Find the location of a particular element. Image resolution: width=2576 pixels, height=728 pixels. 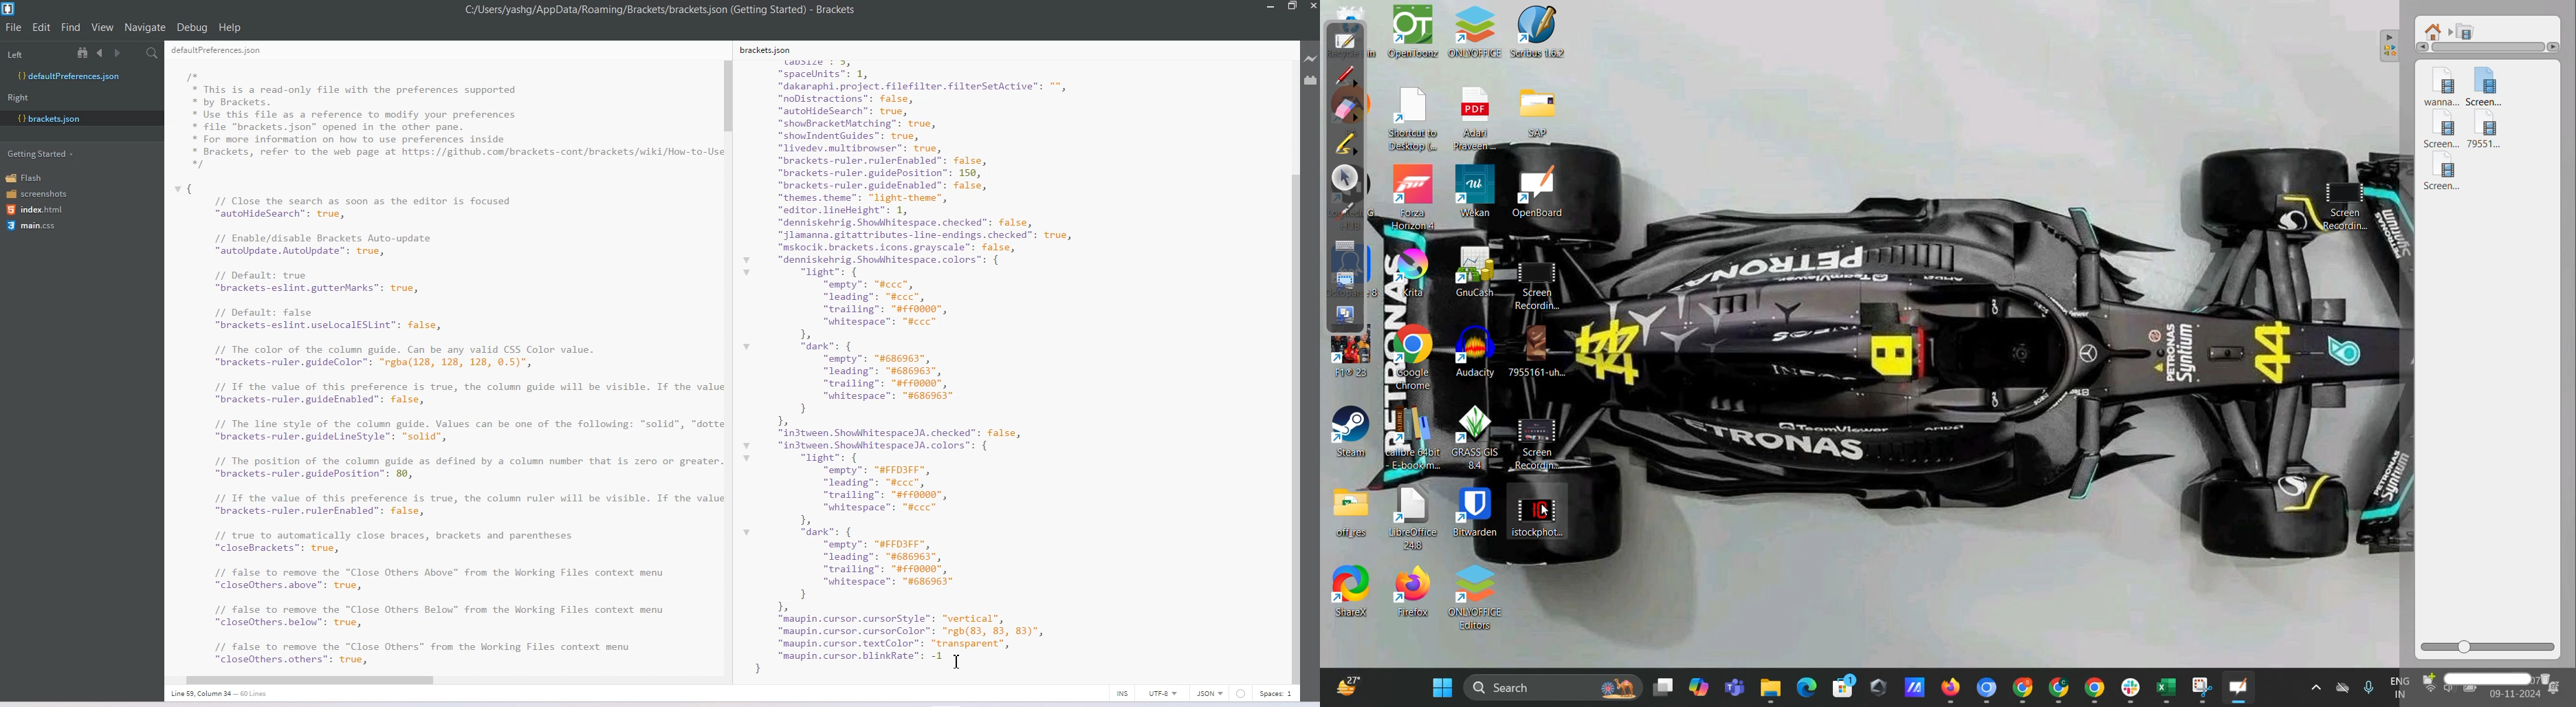

select and modify objects is located at coordinates (1344, 178).